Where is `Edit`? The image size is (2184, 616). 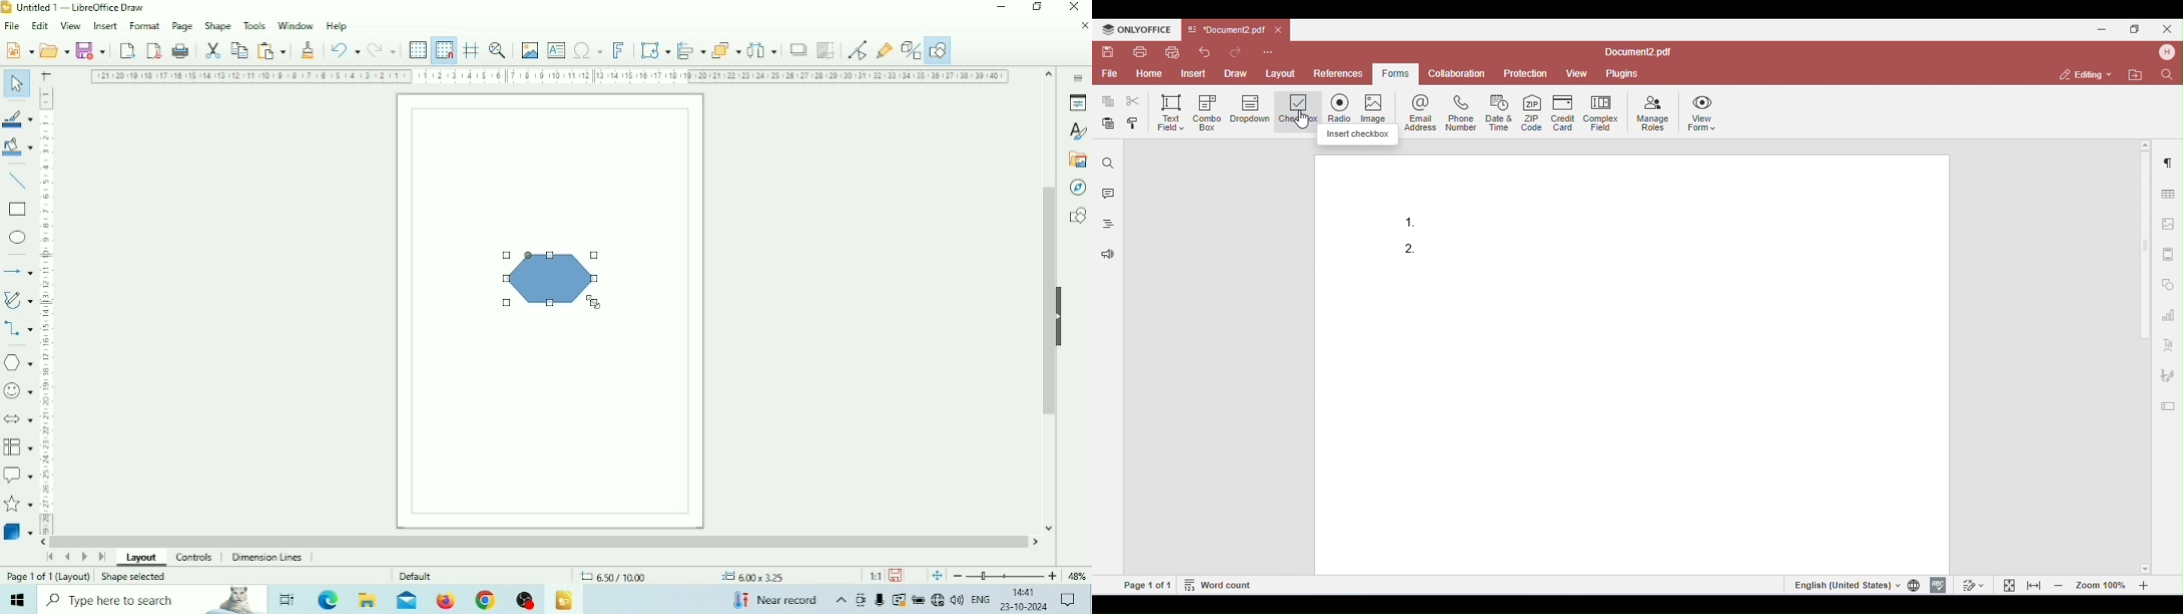
Edit is located at coordinates (40, 26).